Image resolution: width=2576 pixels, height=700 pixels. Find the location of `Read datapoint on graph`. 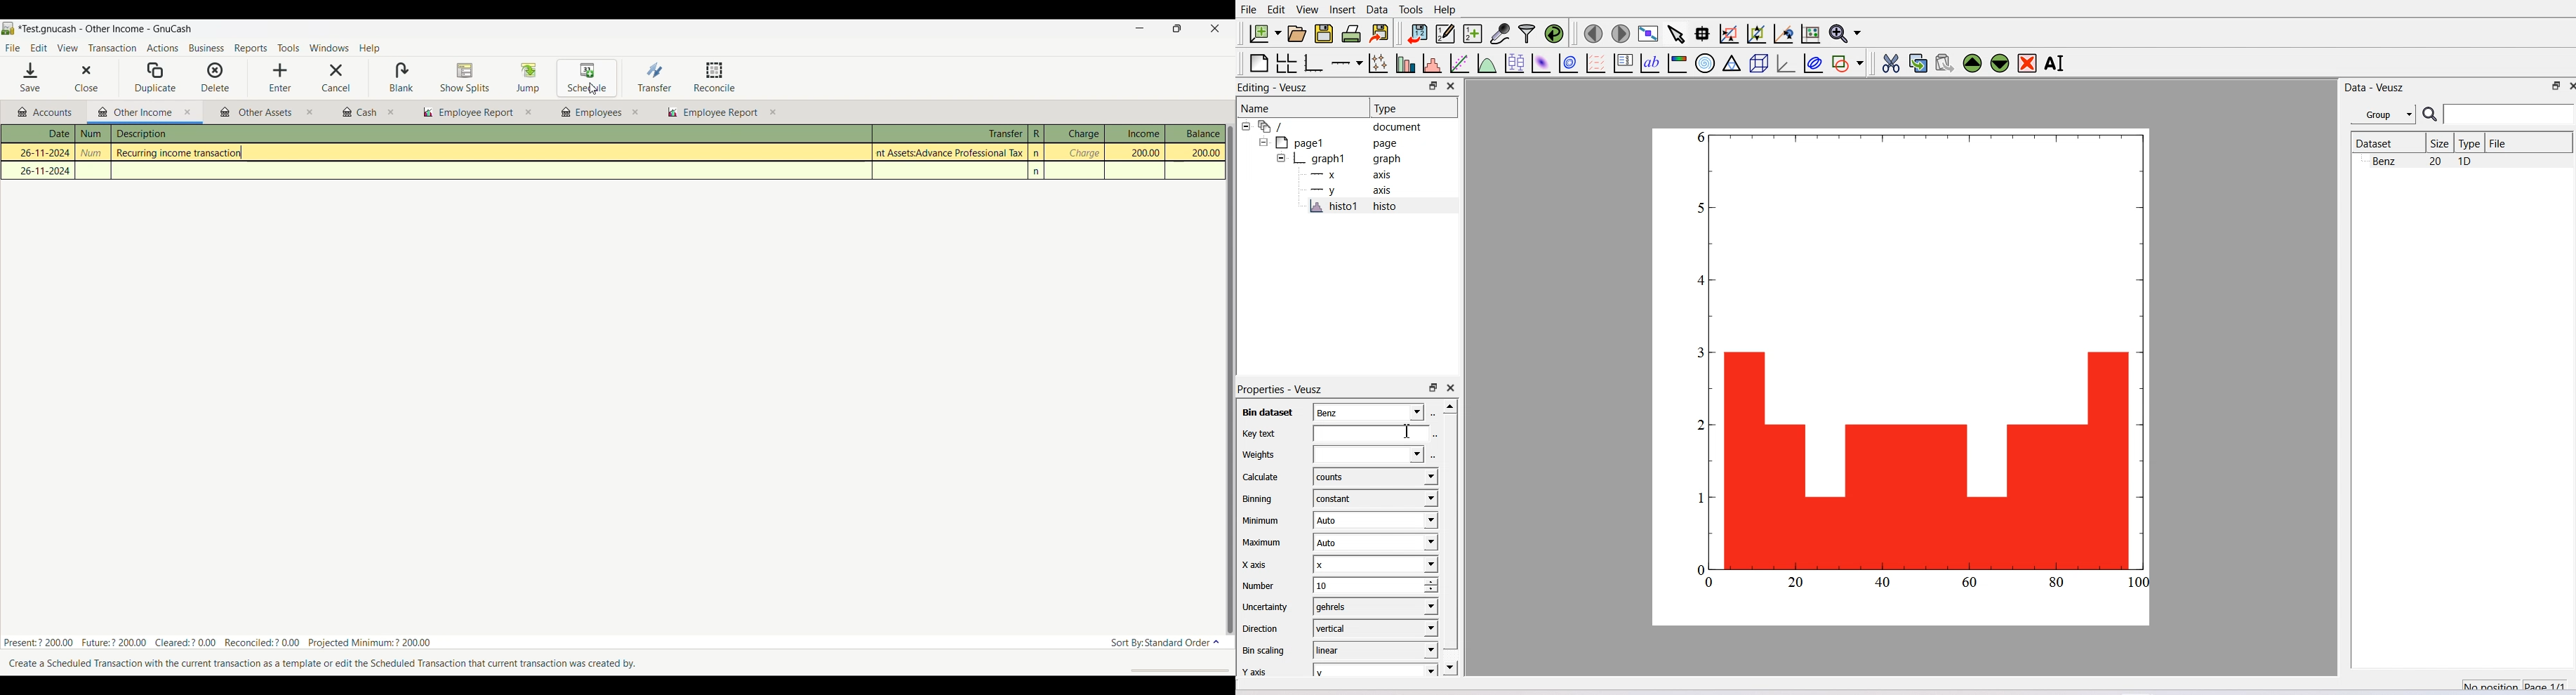

Read datapoint on graph is located at coordinates (1703, 34).